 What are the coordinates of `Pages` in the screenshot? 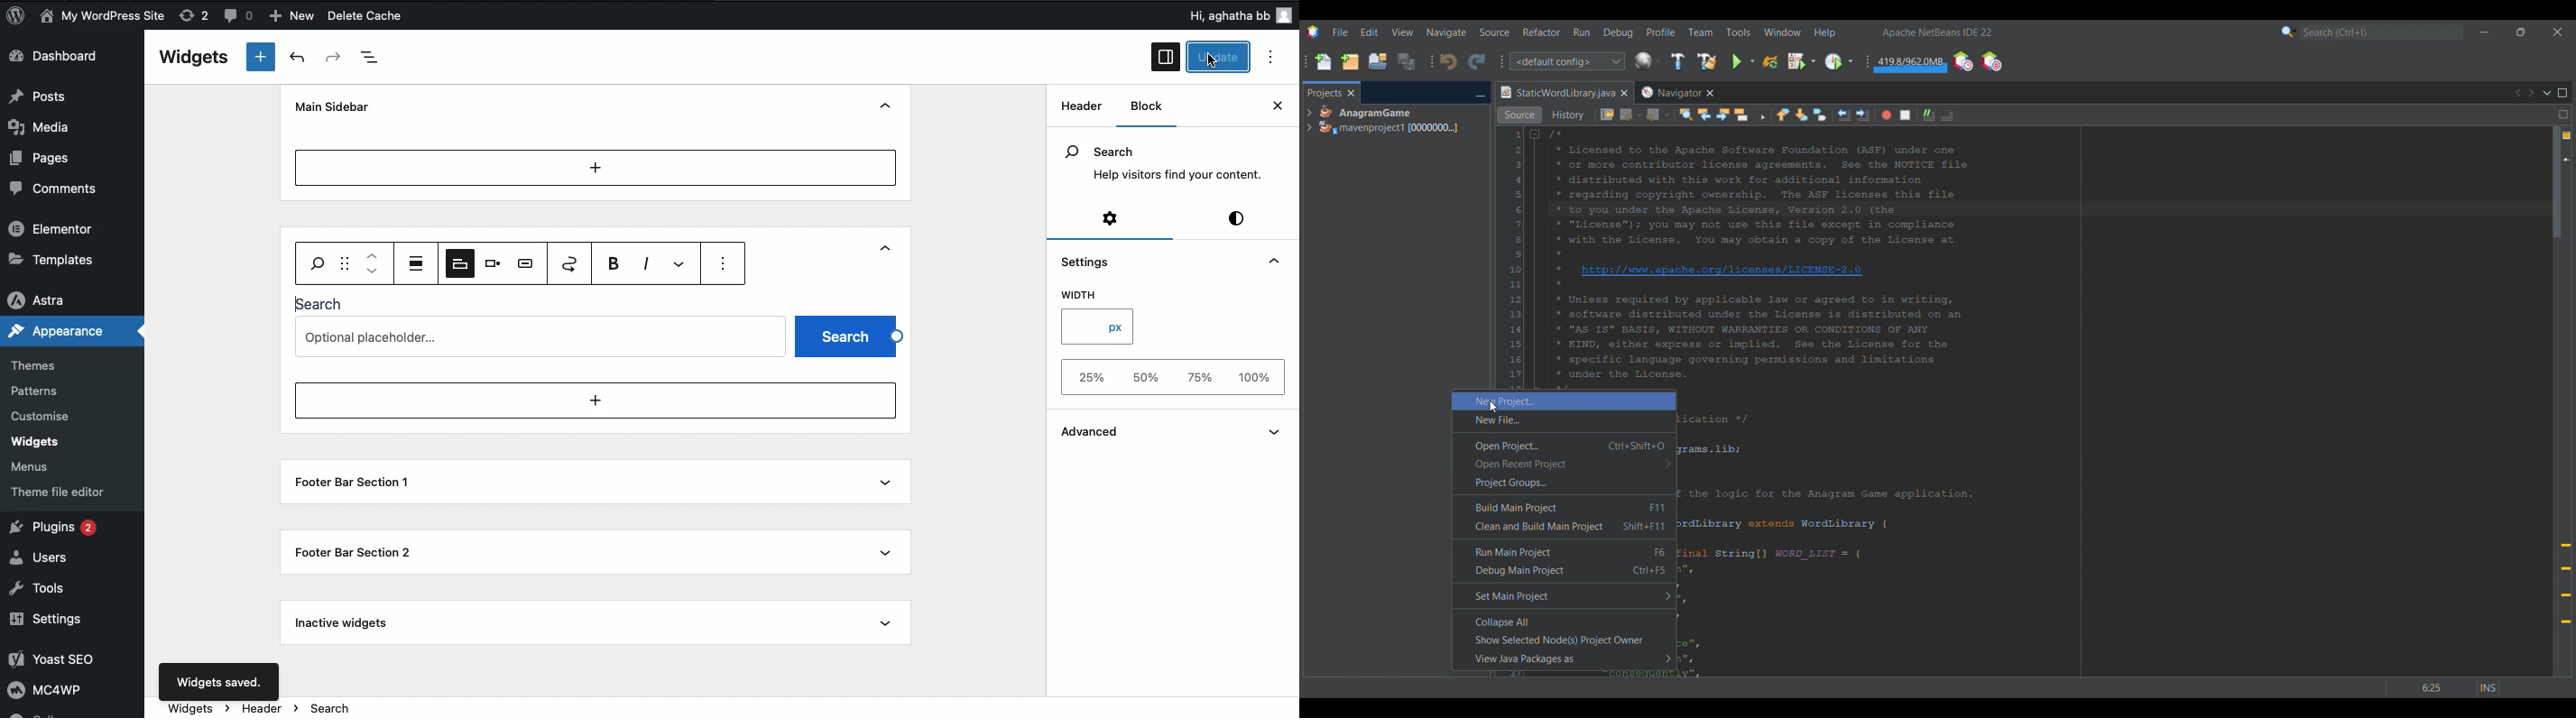 It's located at (43, 158).